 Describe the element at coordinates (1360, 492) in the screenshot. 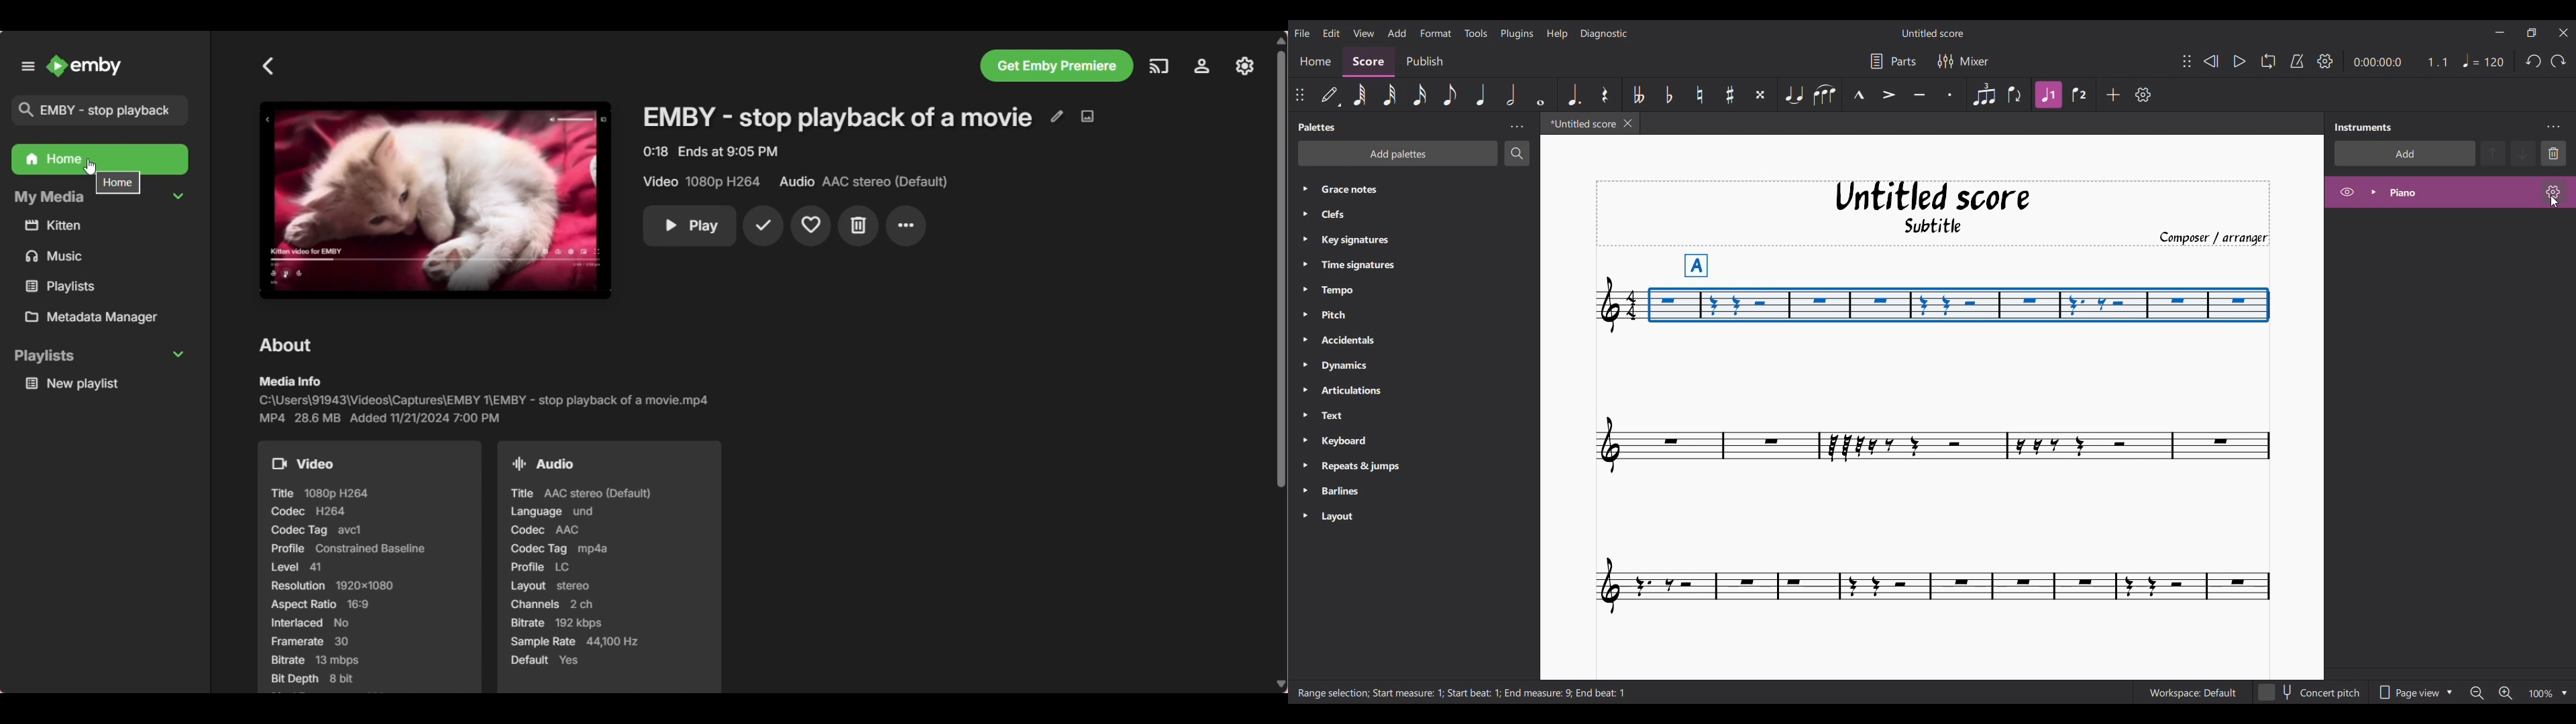

I see `Barlines` at that location.